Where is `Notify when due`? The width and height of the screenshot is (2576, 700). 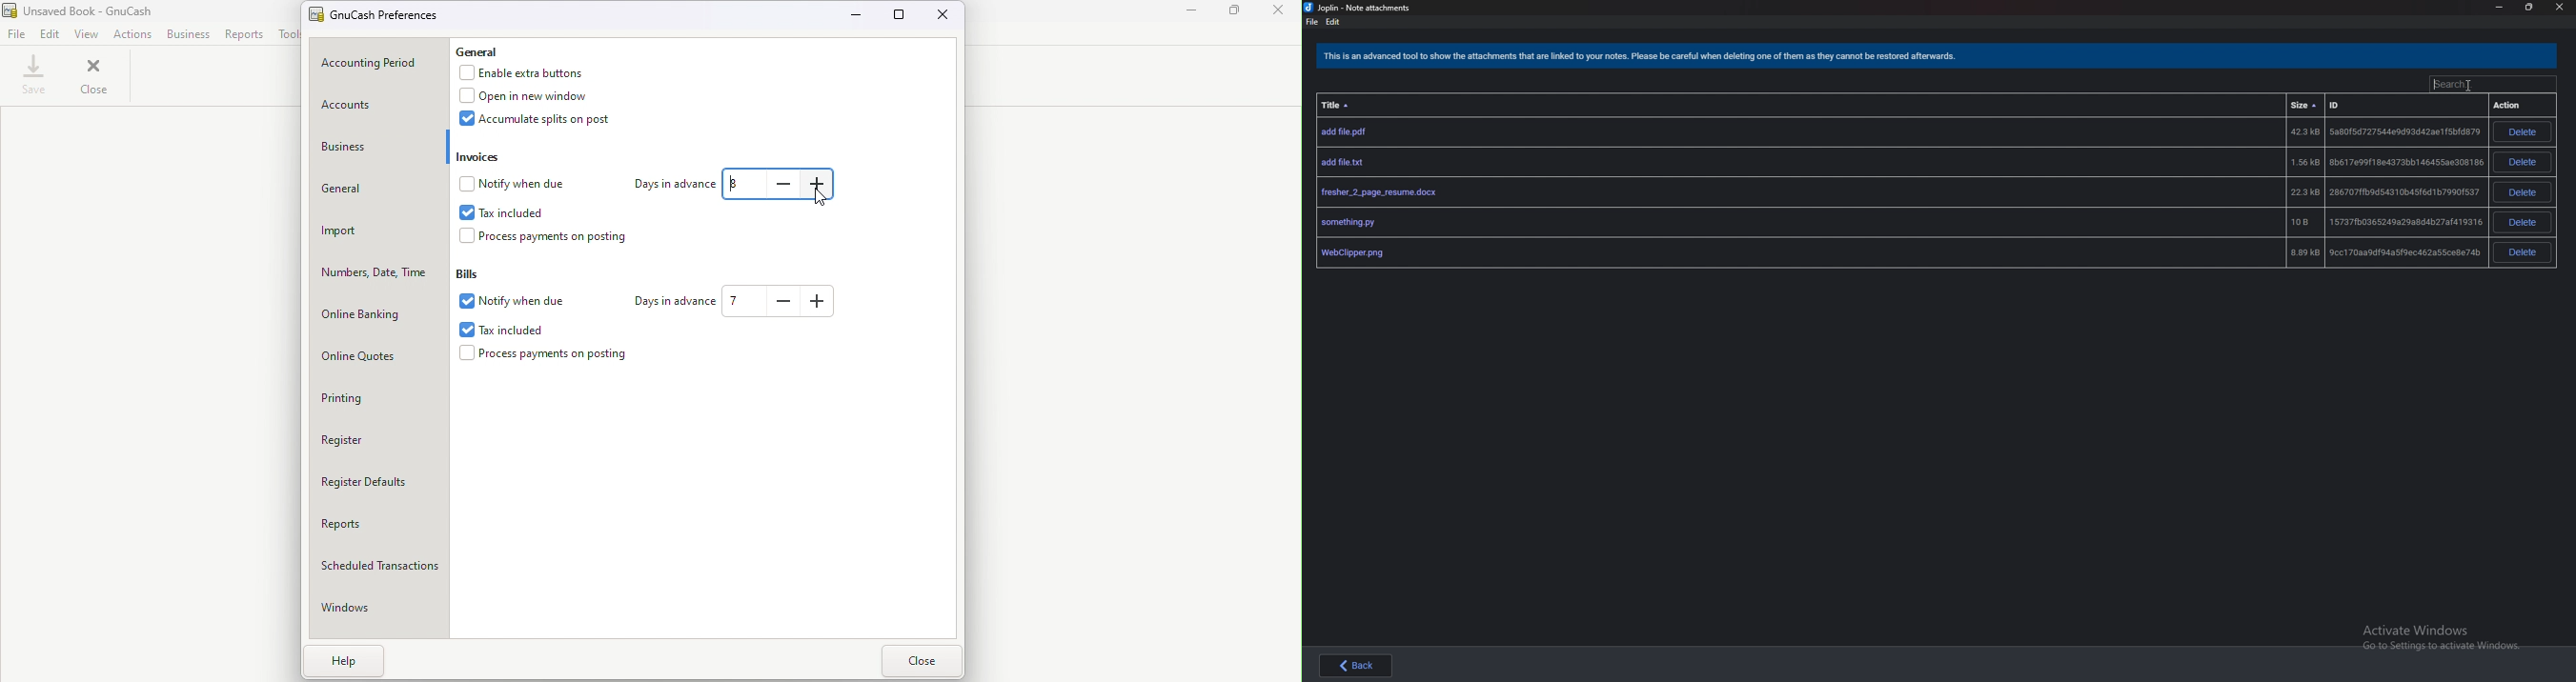 Notify when due is located at coordinates (516, 183).